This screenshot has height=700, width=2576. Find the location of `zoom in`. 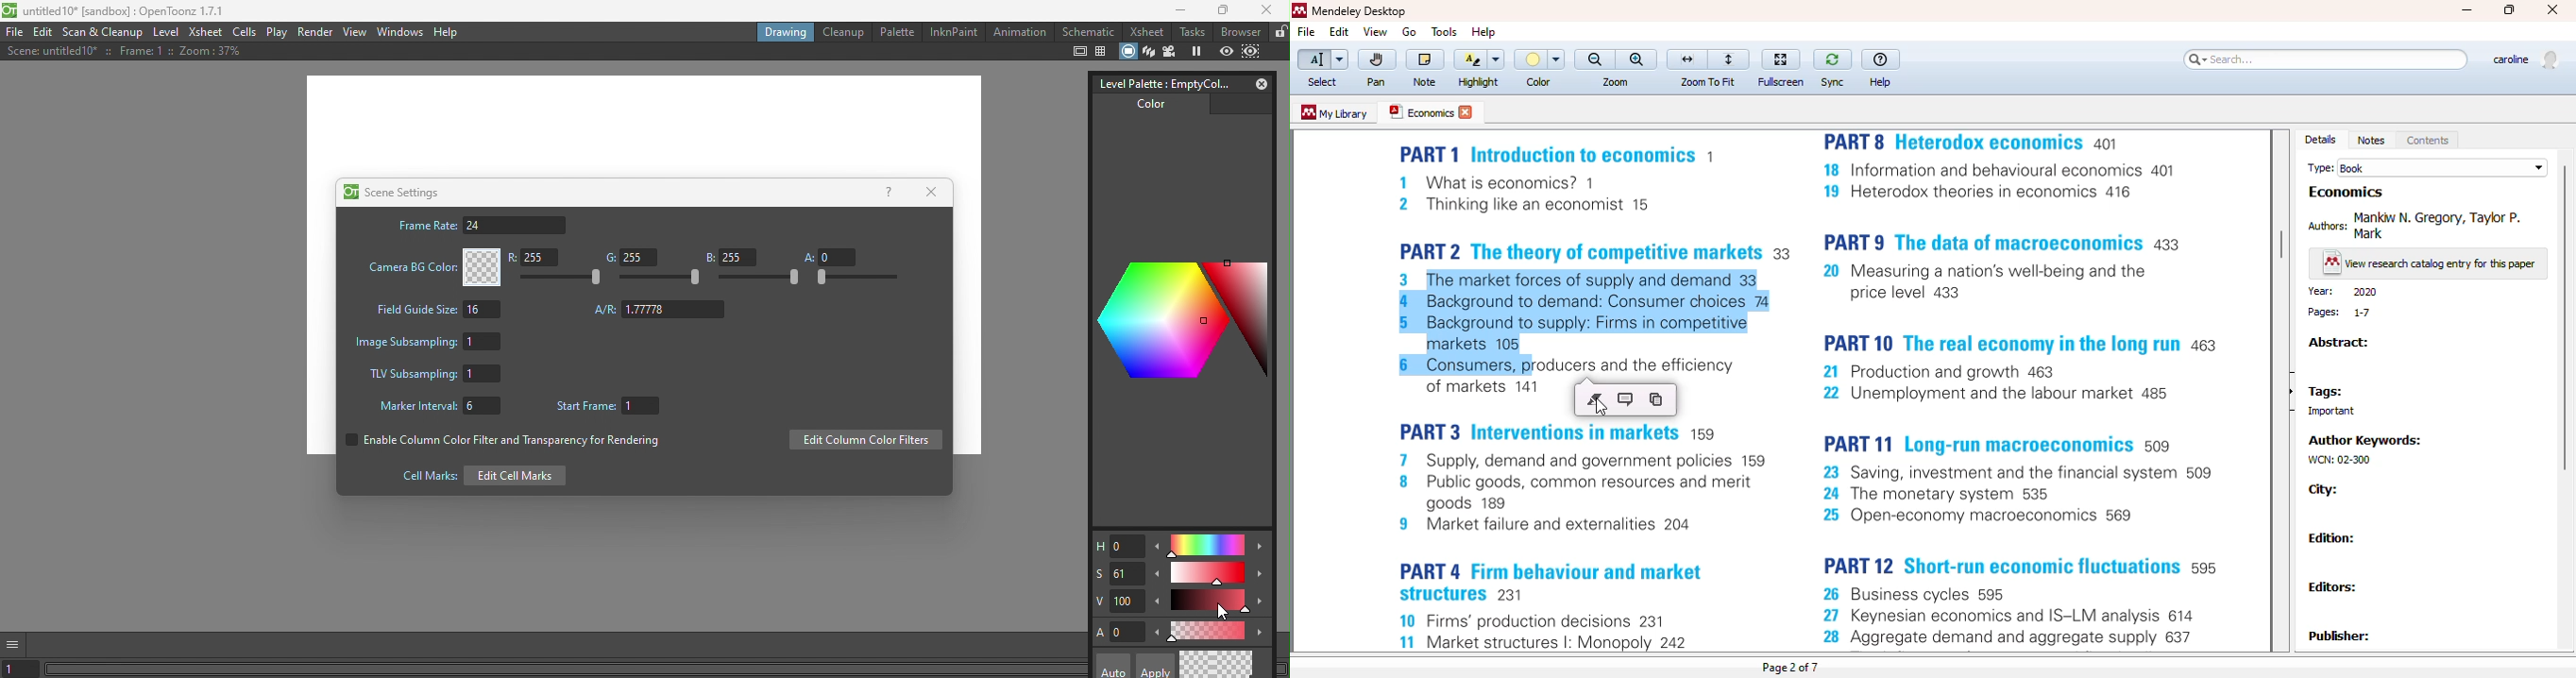

zoom in is located at coordinates (1637, 59).